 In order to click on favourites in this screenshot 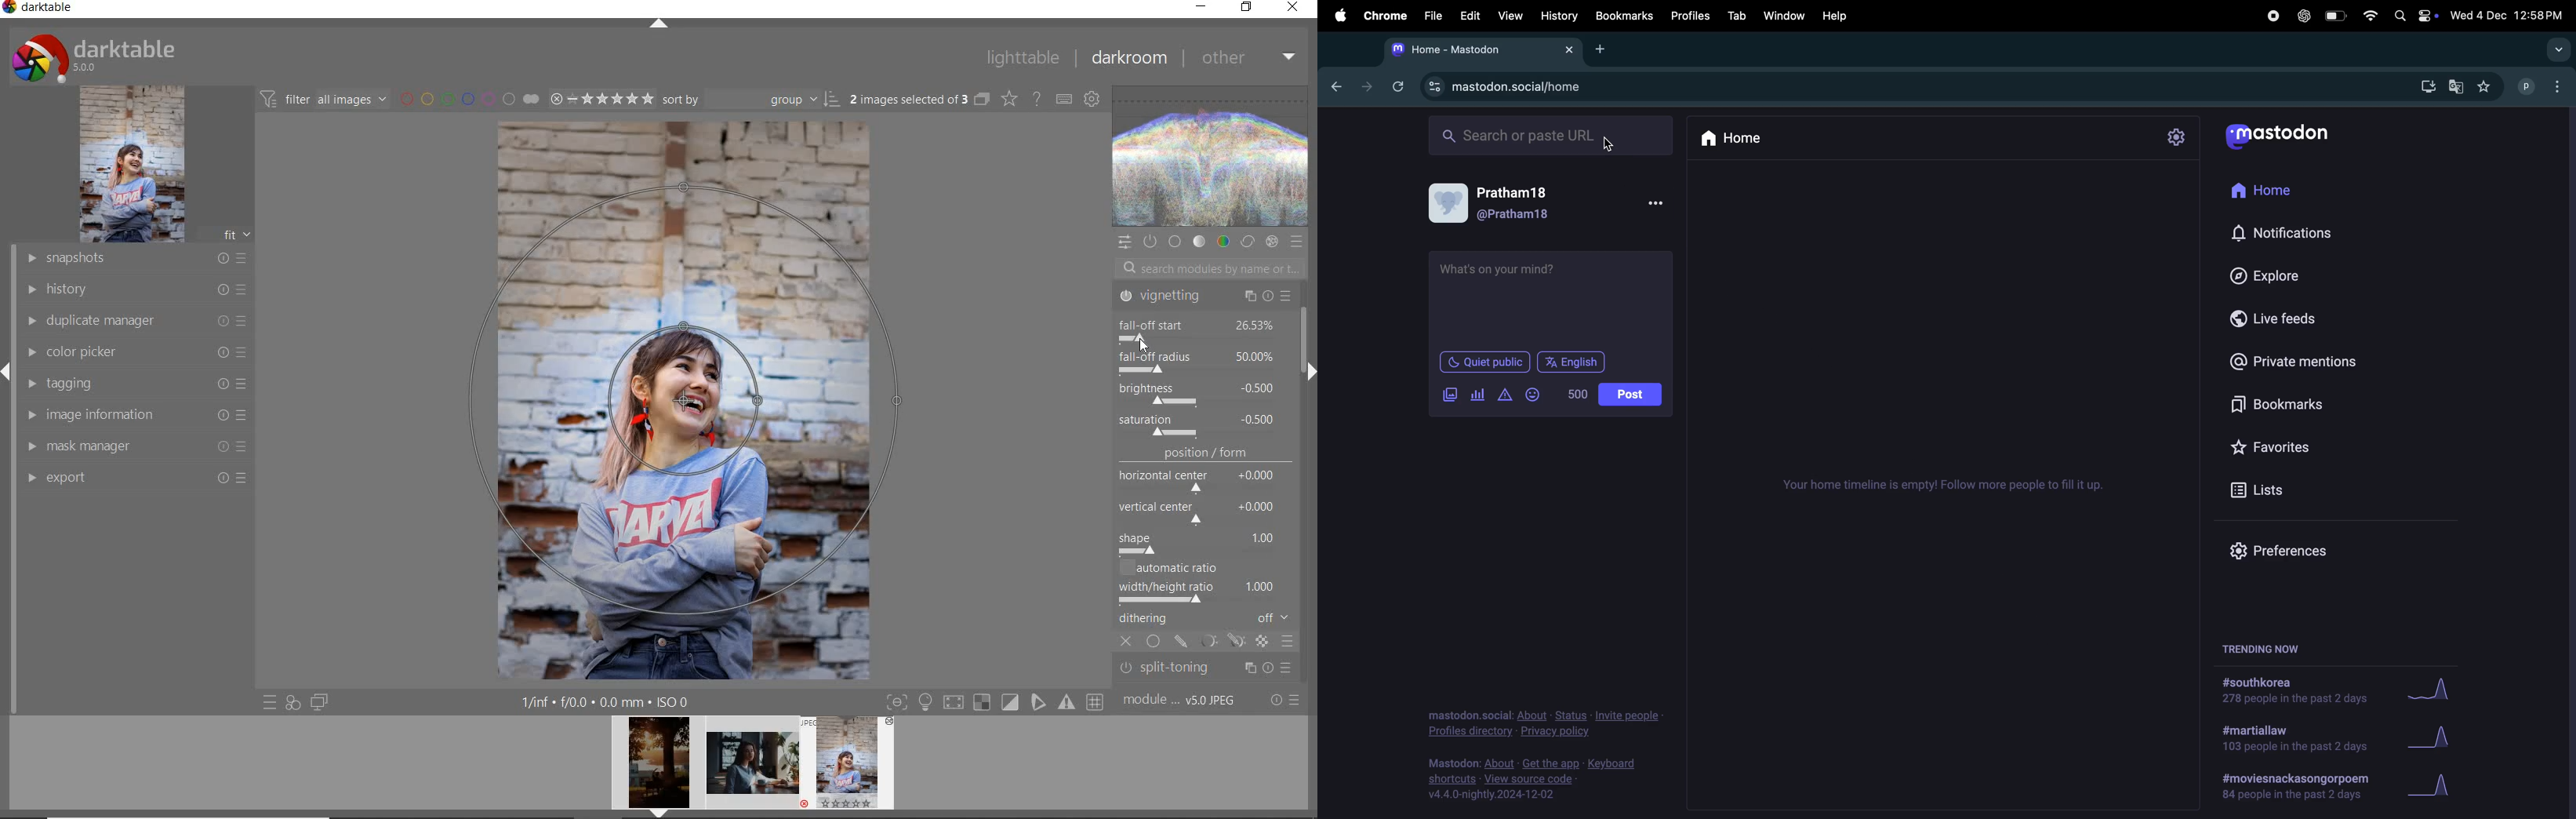, I will do `click(2488, 85)`.